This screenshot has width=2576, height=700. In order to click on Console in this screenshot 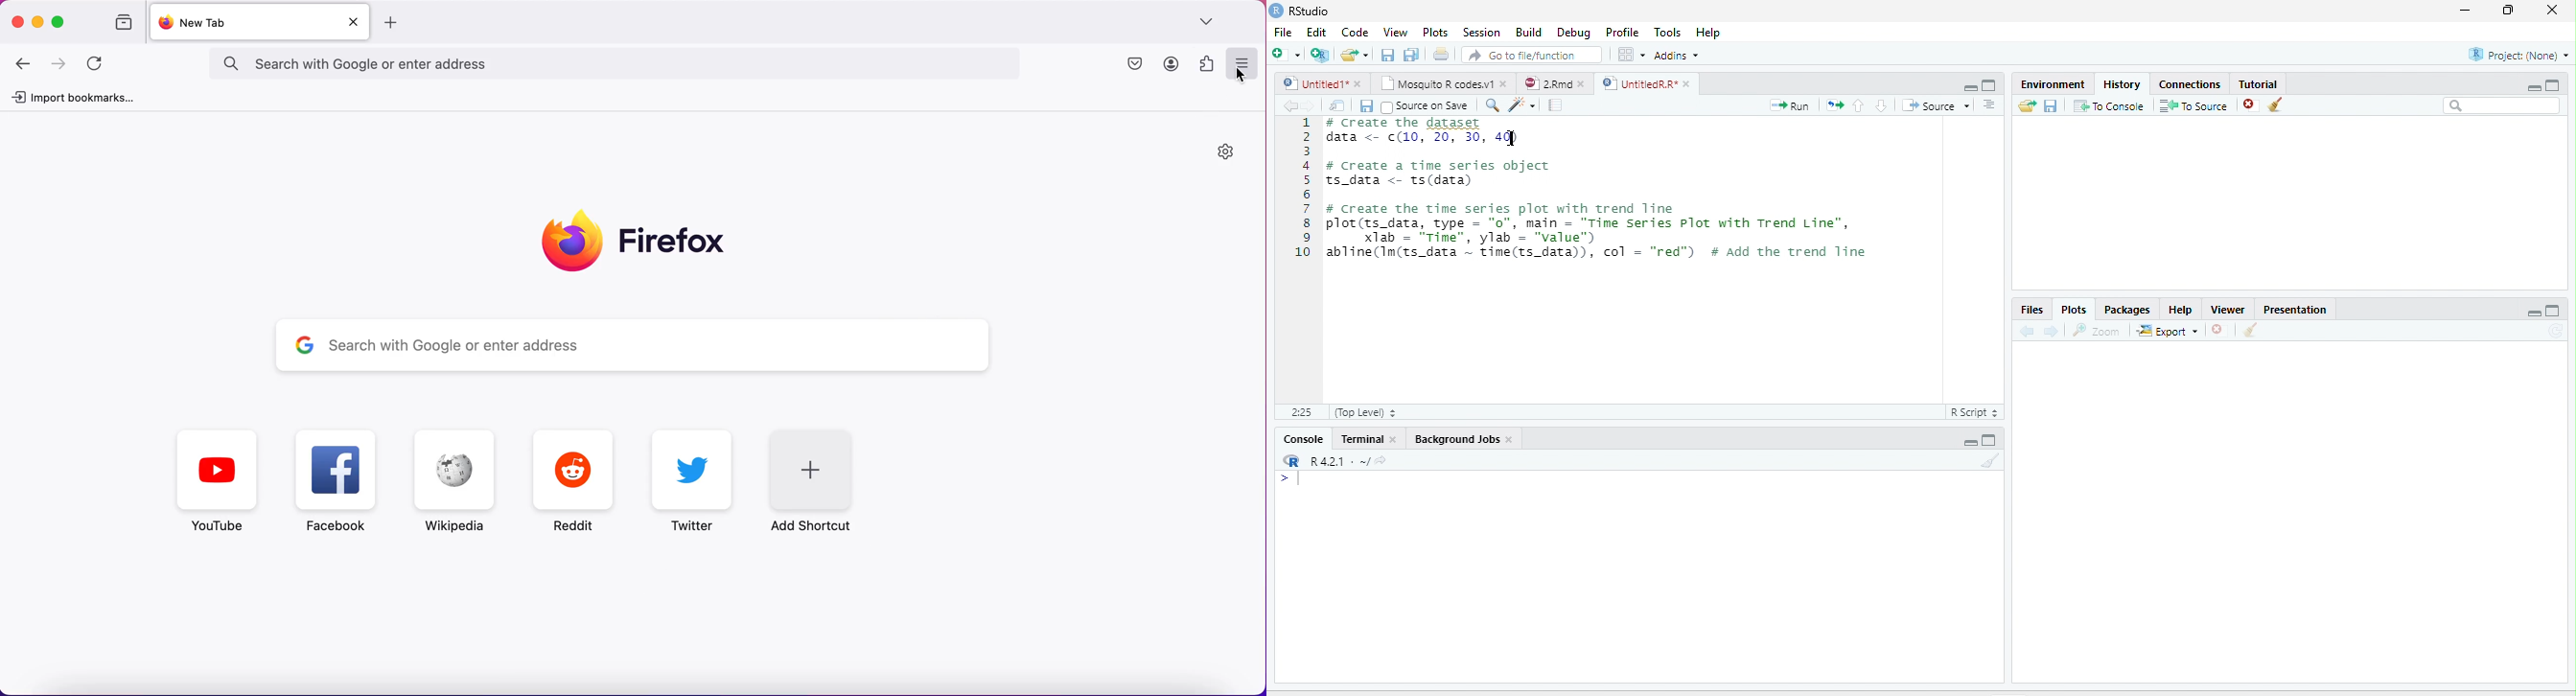, I will do `click(1304, 439)`.